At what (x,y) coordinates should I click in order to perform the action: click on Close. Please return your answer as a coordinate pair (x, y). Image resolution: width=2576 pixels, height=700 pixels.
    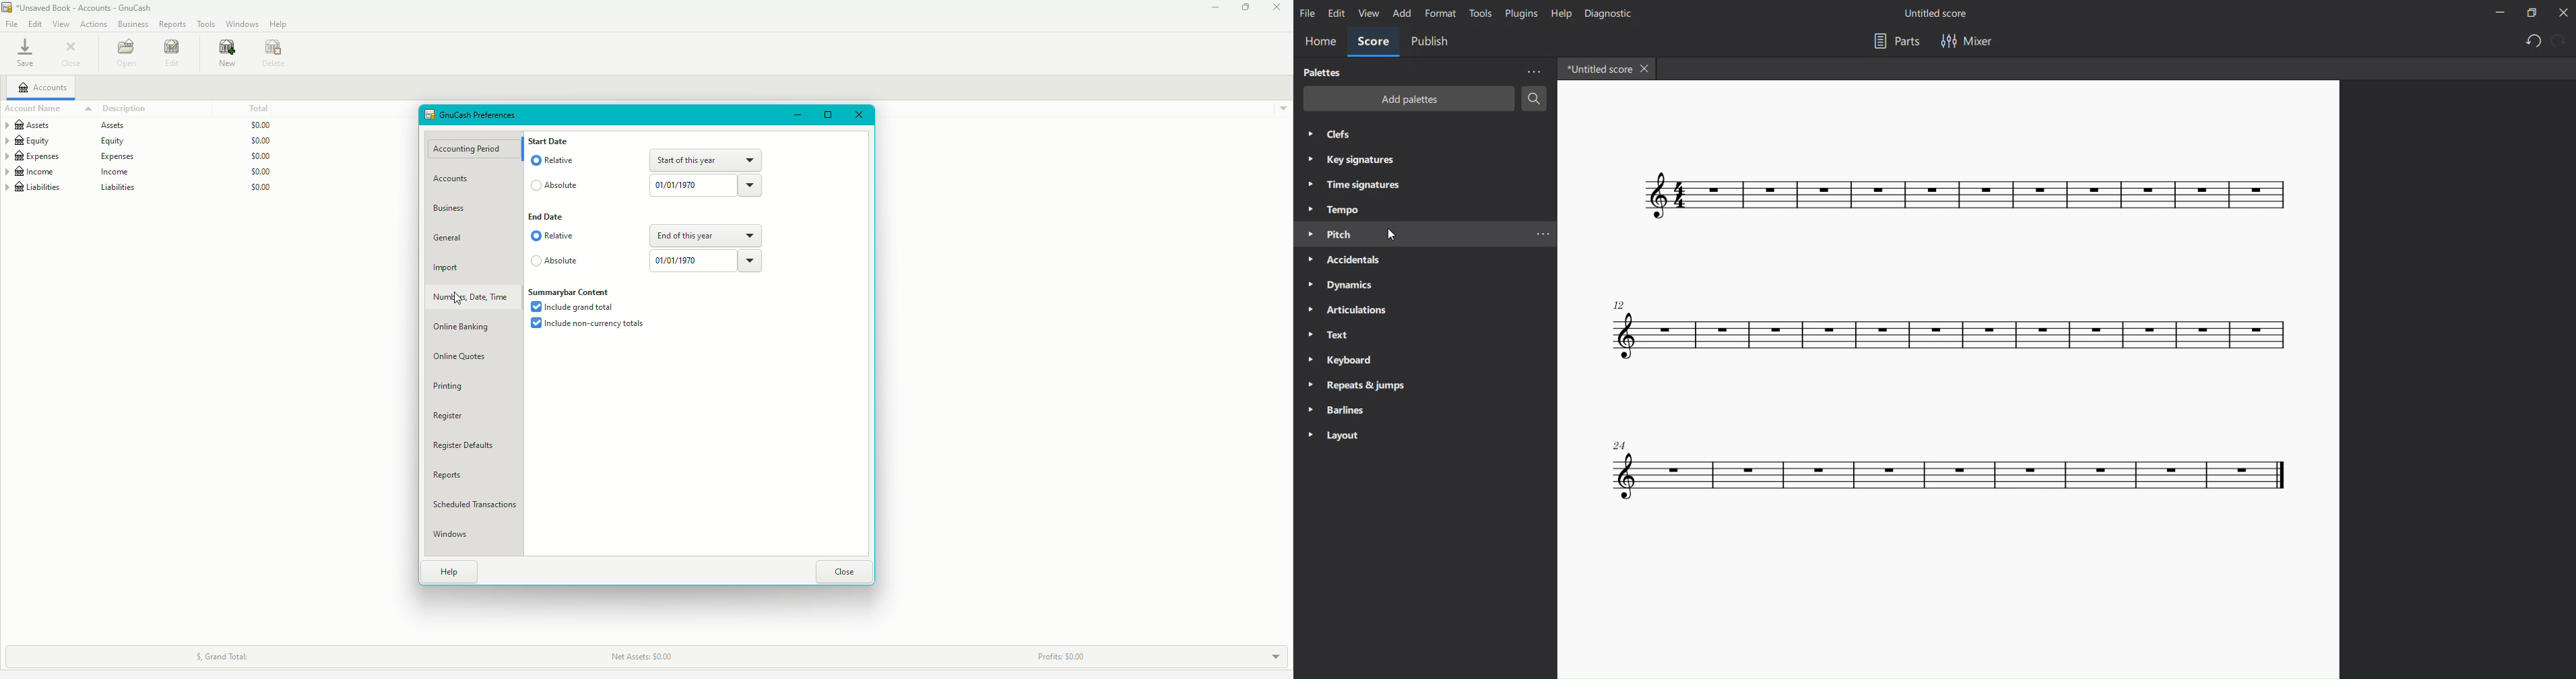
    Looking at the image, I should click on (1276, 7).